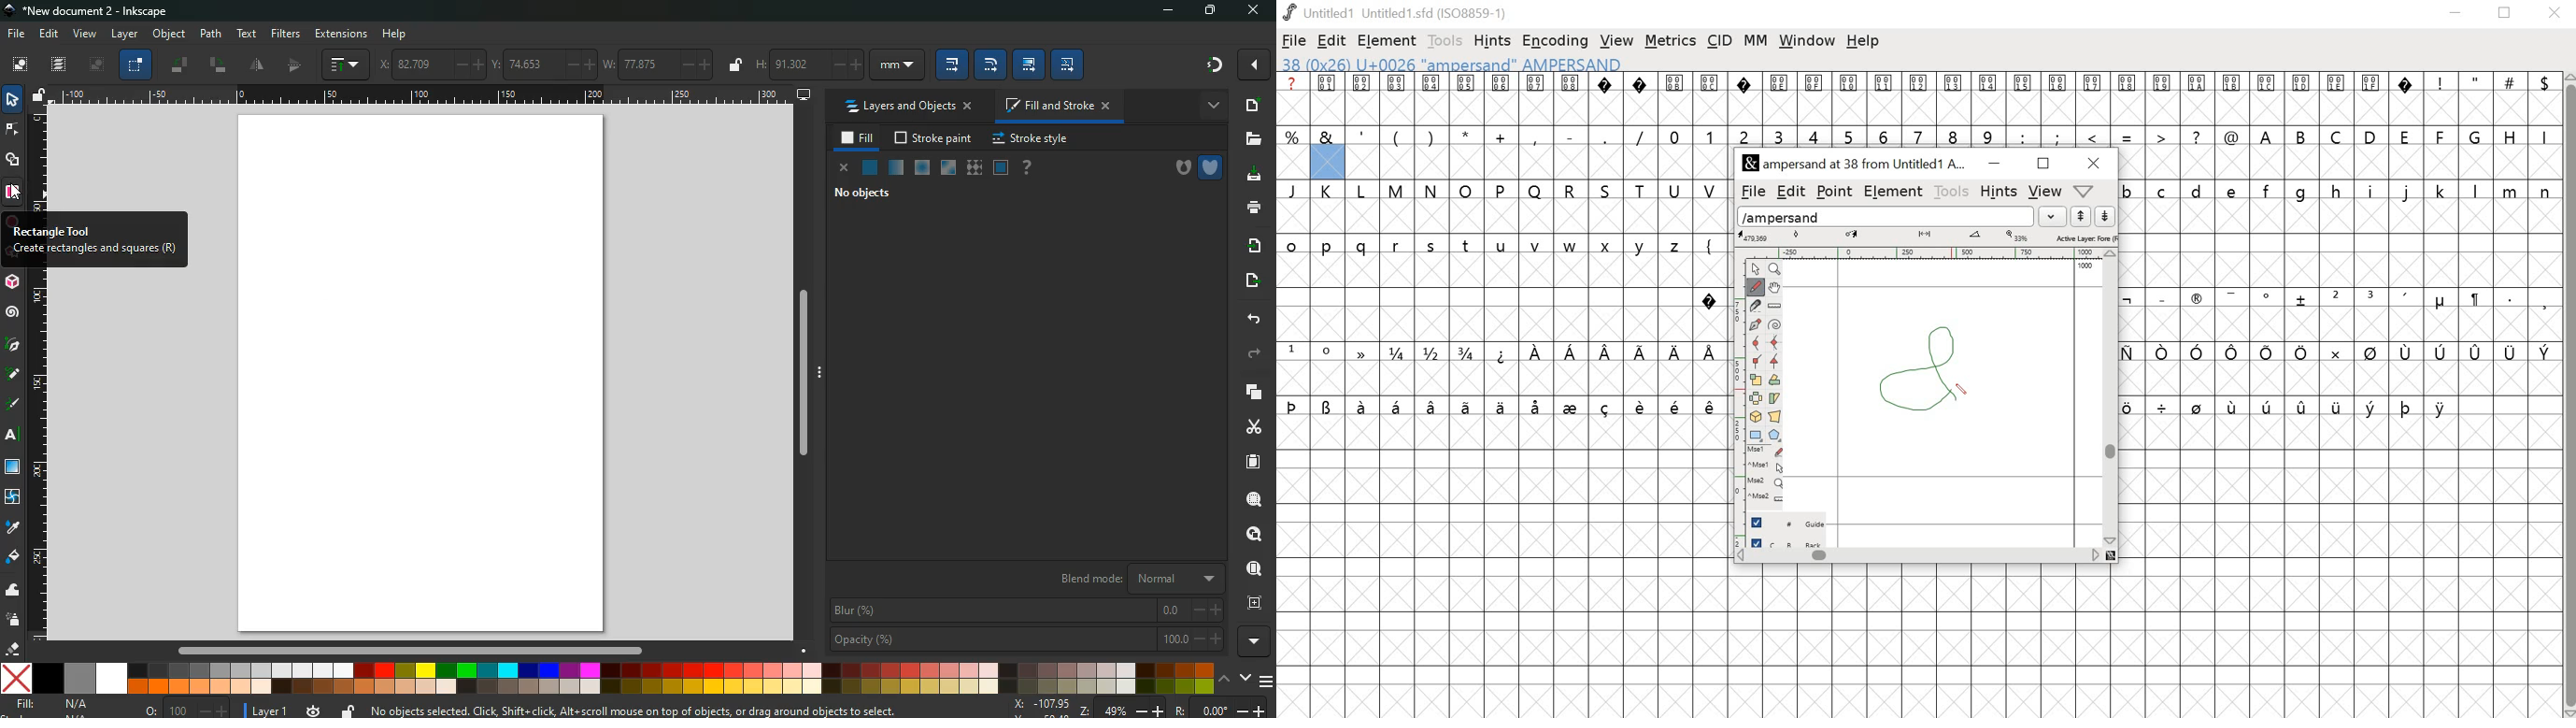  Describe the element at coordinates (1744, 135) in the screenshot. I see `2` at that location.